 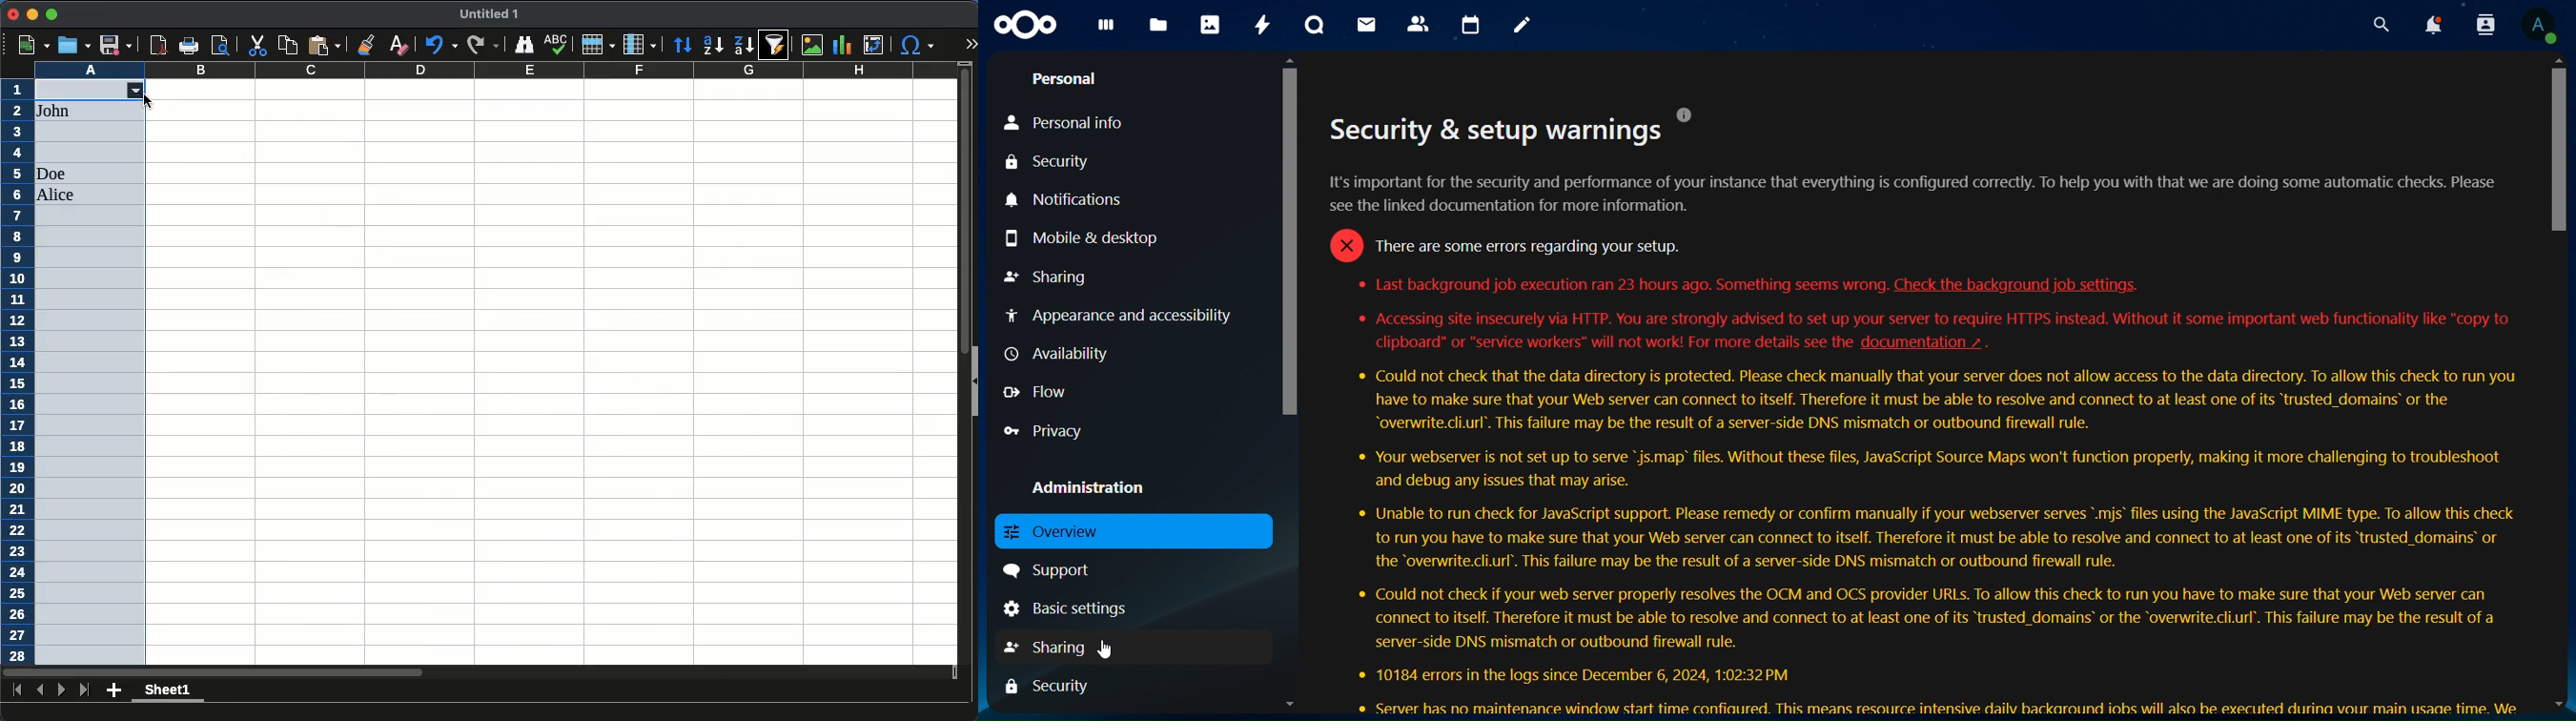 I want to click on notifications, so click(x=1077, y=199).